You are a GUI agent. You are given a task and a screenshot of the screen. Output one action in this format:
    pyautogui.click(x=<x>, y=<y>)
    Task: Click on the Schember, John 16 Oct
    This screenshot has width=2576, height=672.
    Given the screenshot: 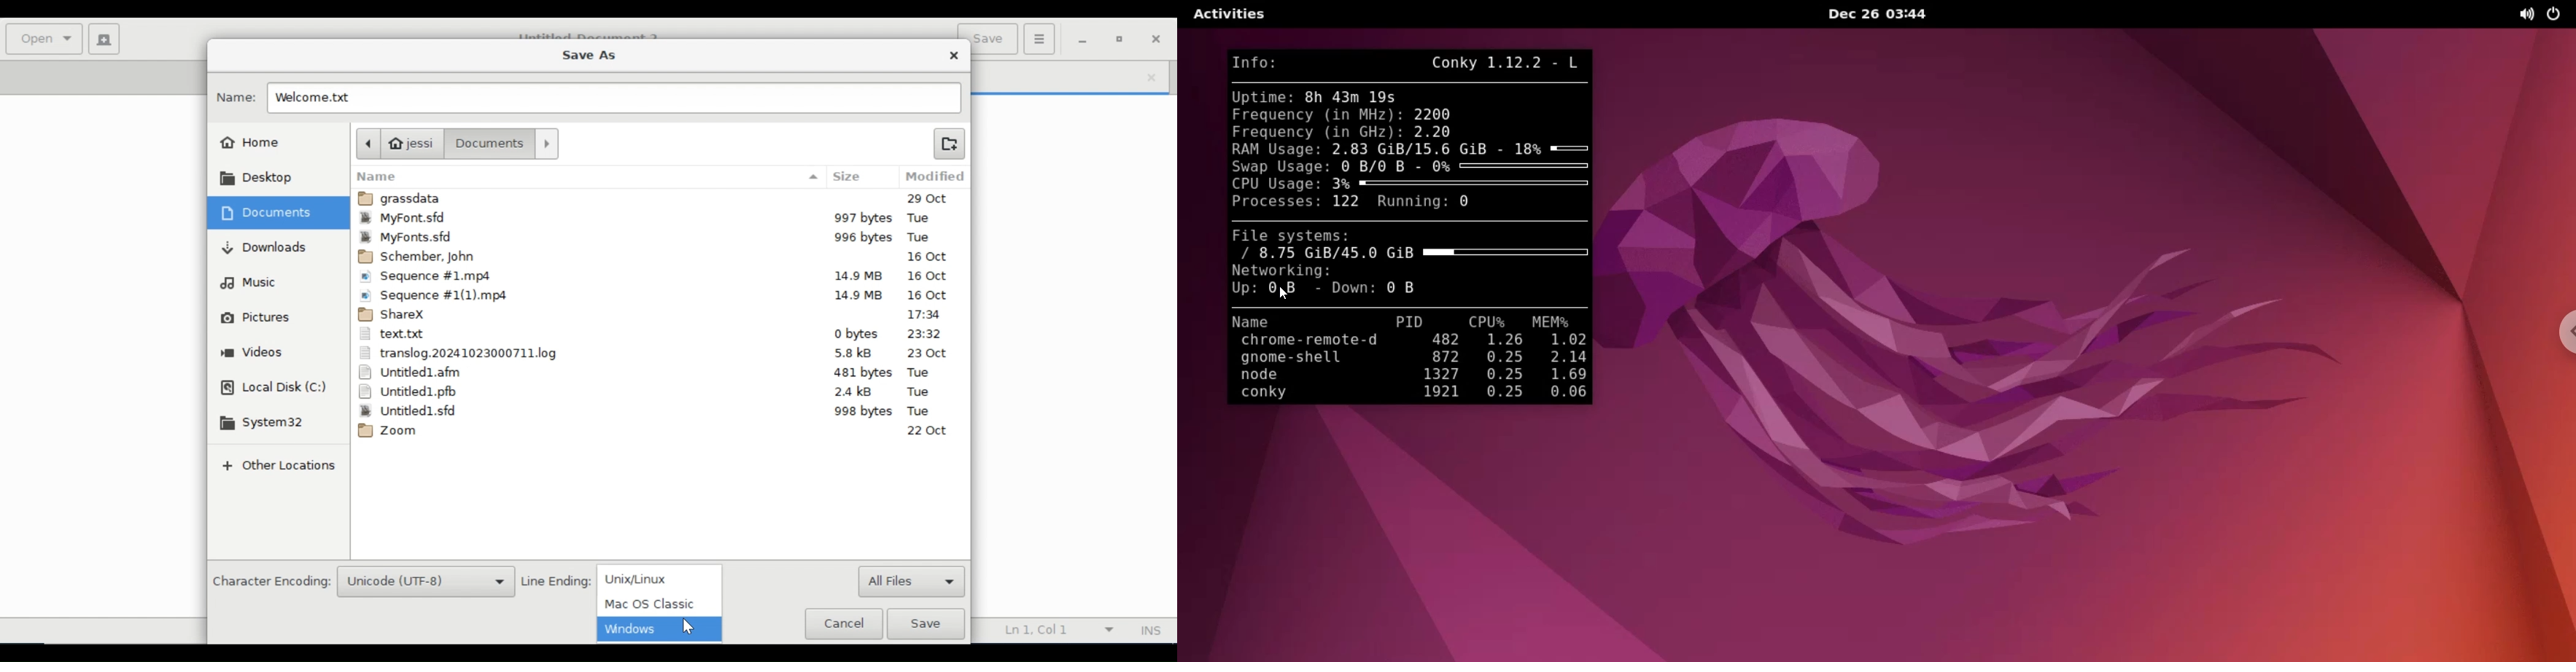 What is the action you would take?
    pyautogui.click(x=657, y=257)
    